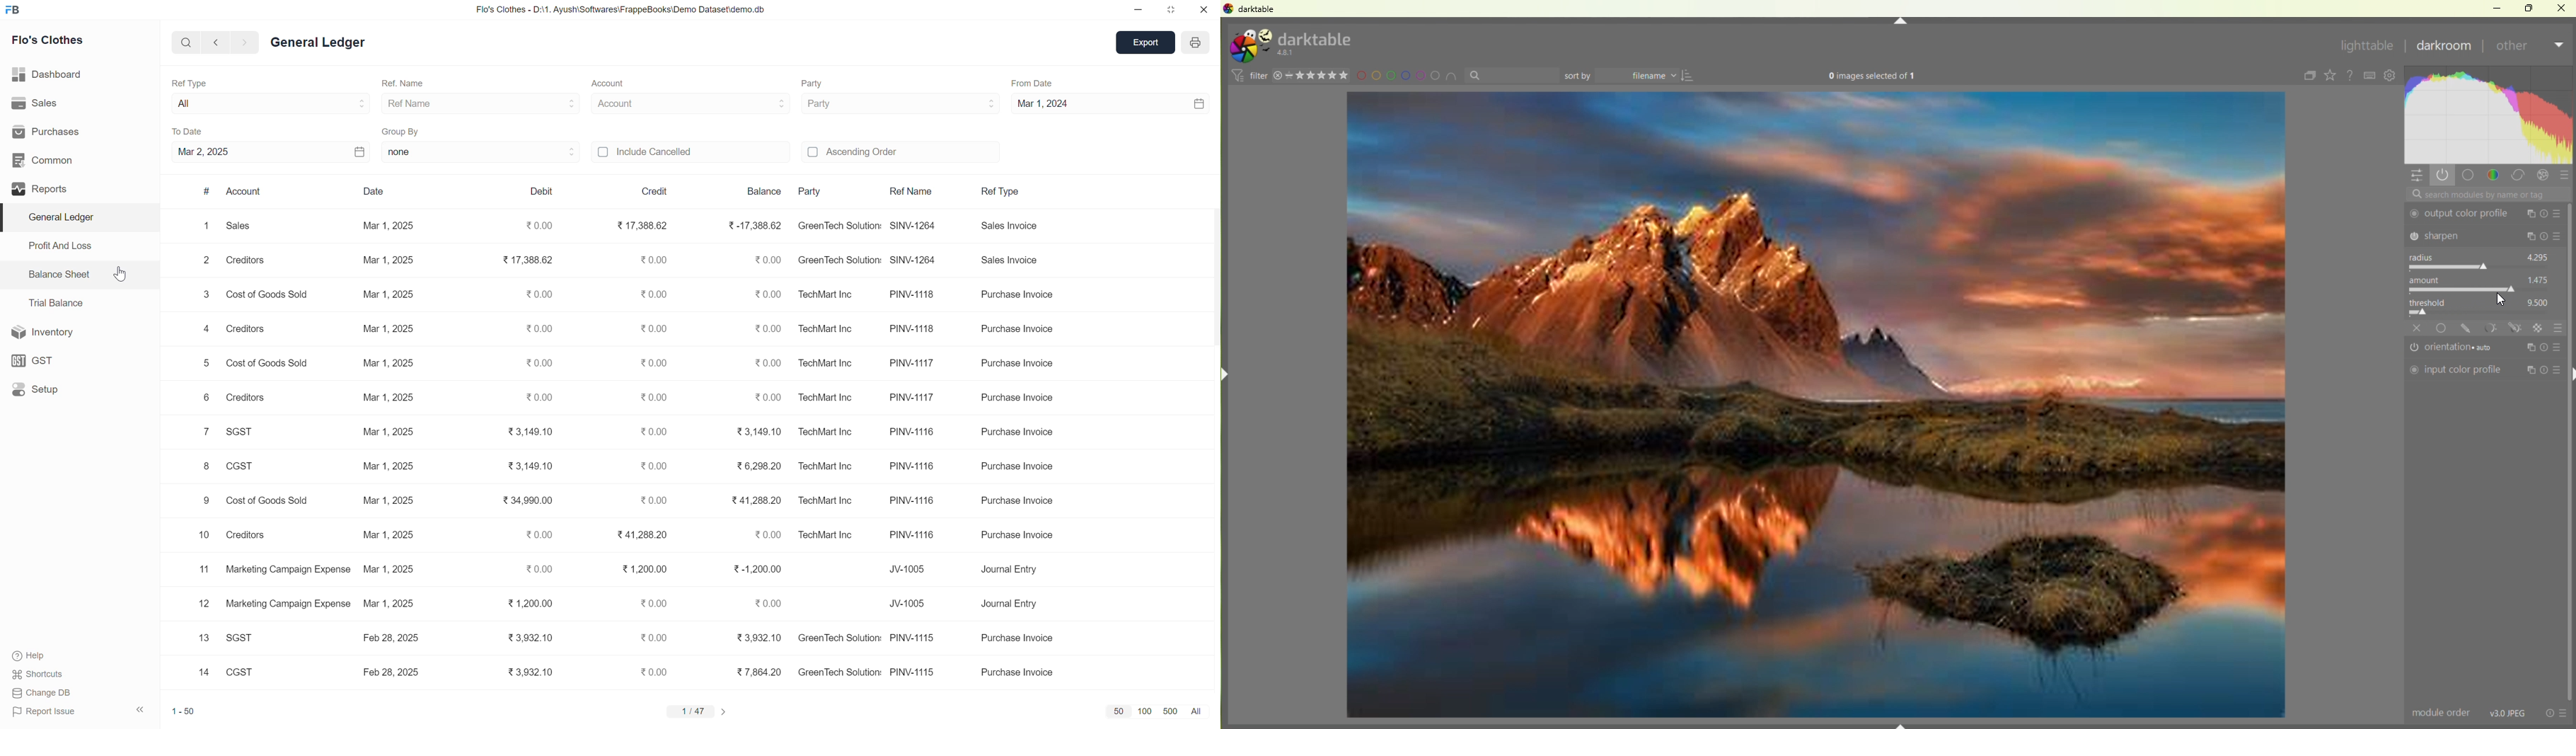 The image size is (2576, 756). Describe the element at coordinates (761, 294) in the screenshot. I see `0.00` at that location.